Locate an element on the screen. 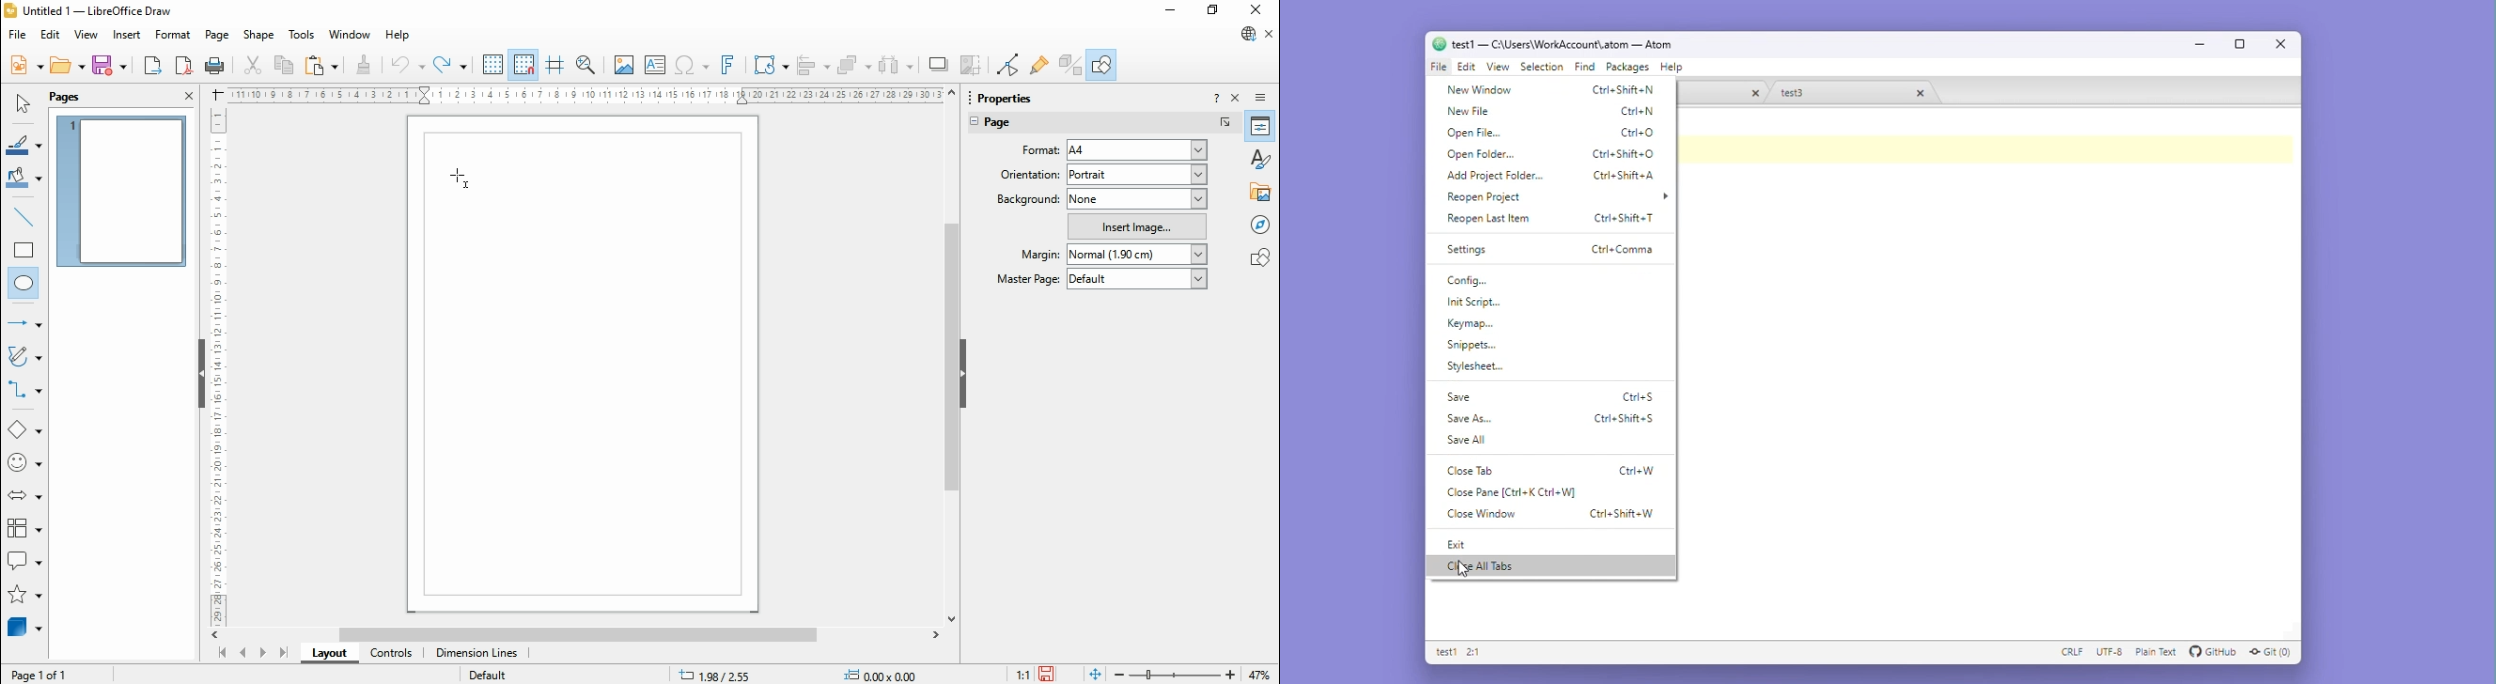 Image resolution: width=2520 pixels, height=700 pixels. Cursor is located at coordinates (456, 175).